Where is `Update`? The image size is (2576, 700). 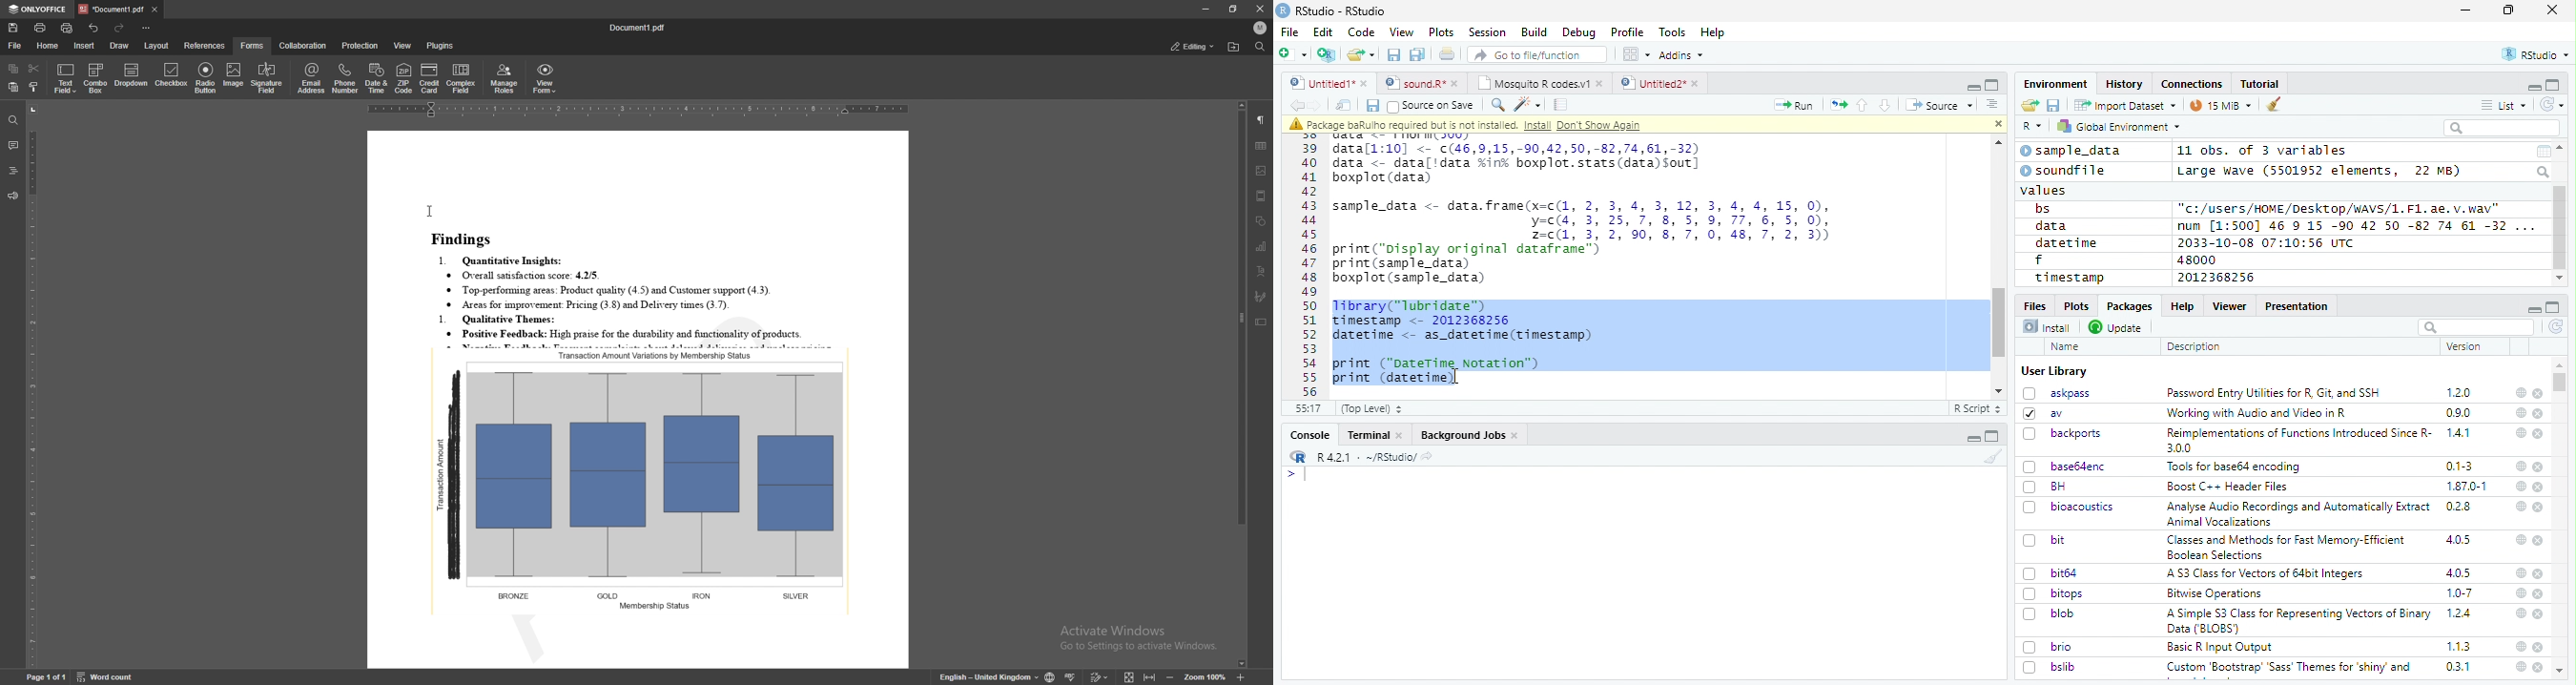 Update is located at coordinates (2117, 327).